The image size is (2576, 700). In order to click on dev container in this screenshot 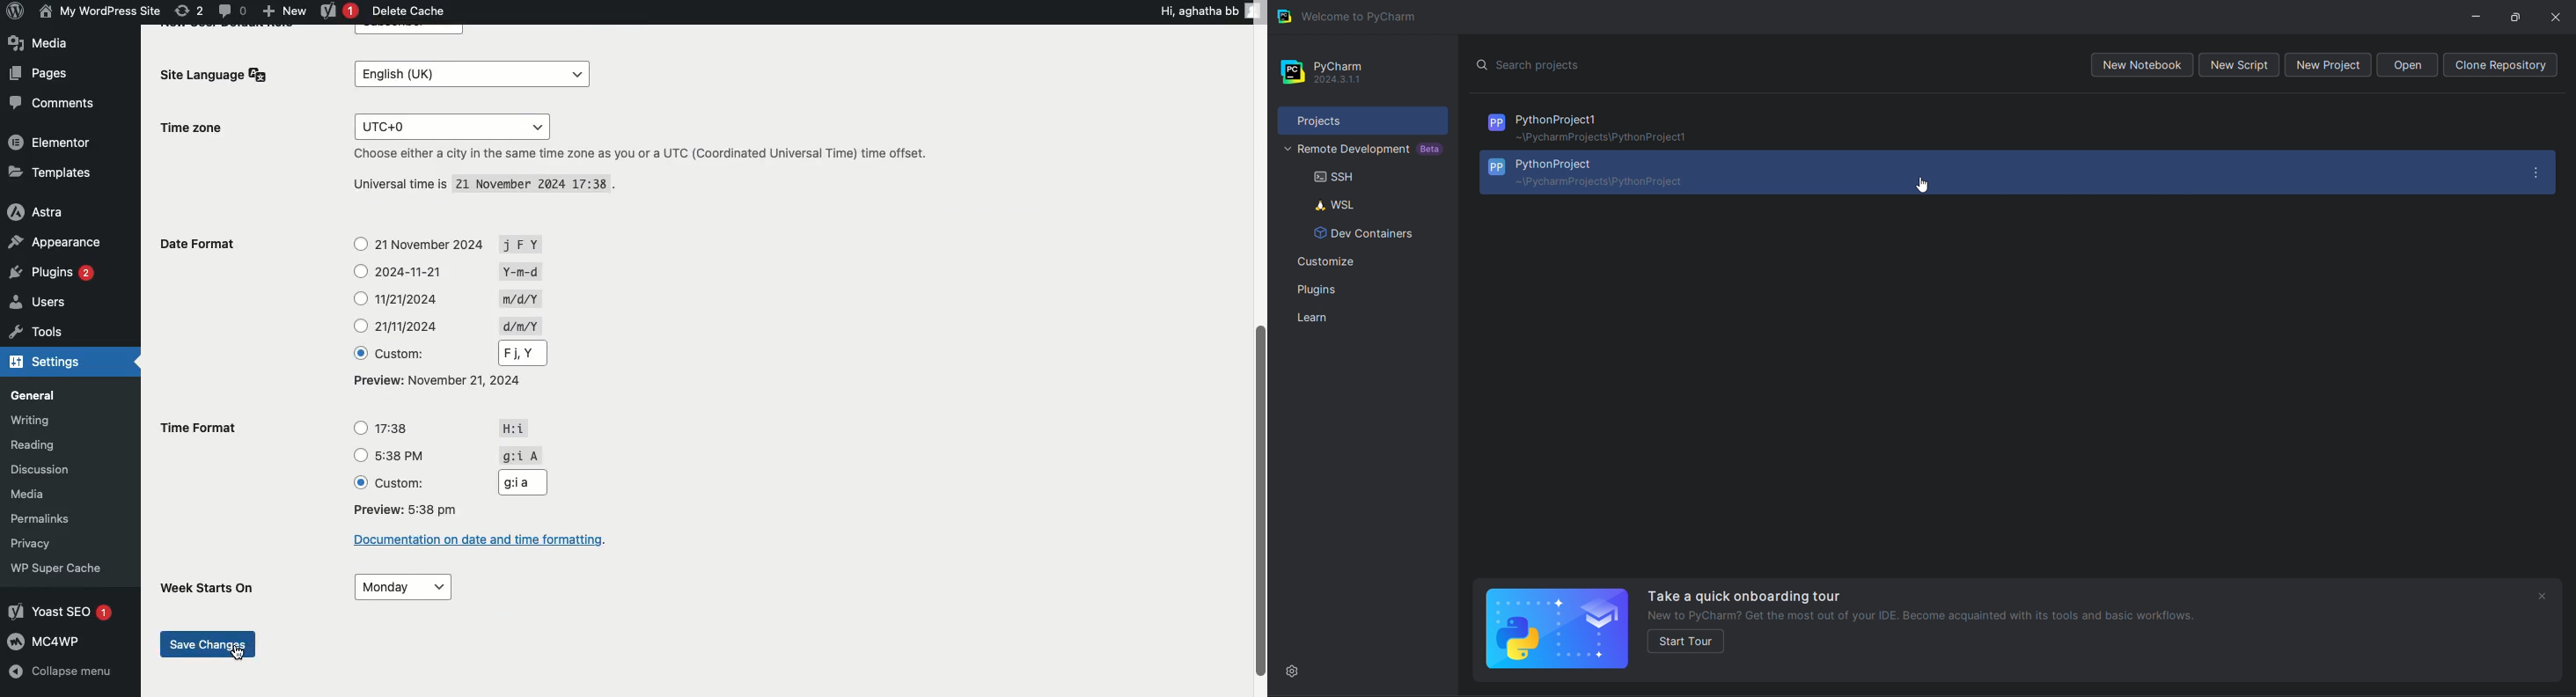, I will do `click(1370, 234)`.